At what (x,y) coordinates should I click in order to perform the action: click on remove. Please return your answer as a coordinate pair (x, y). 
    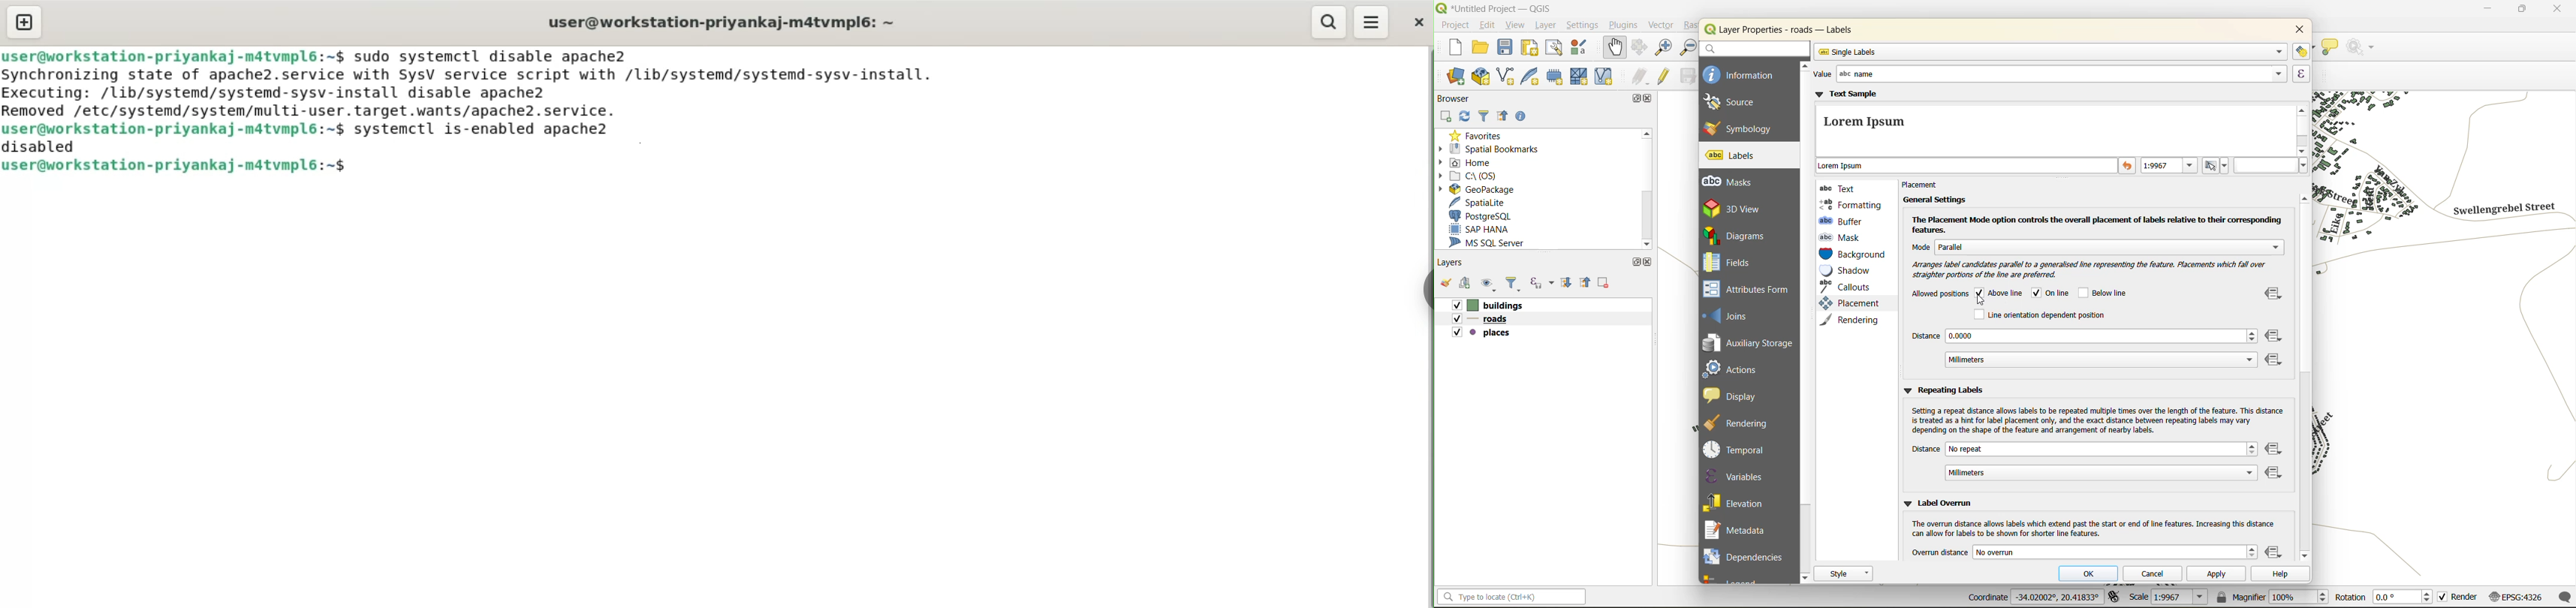
    Looking at the image, I should click on (1602, 284).